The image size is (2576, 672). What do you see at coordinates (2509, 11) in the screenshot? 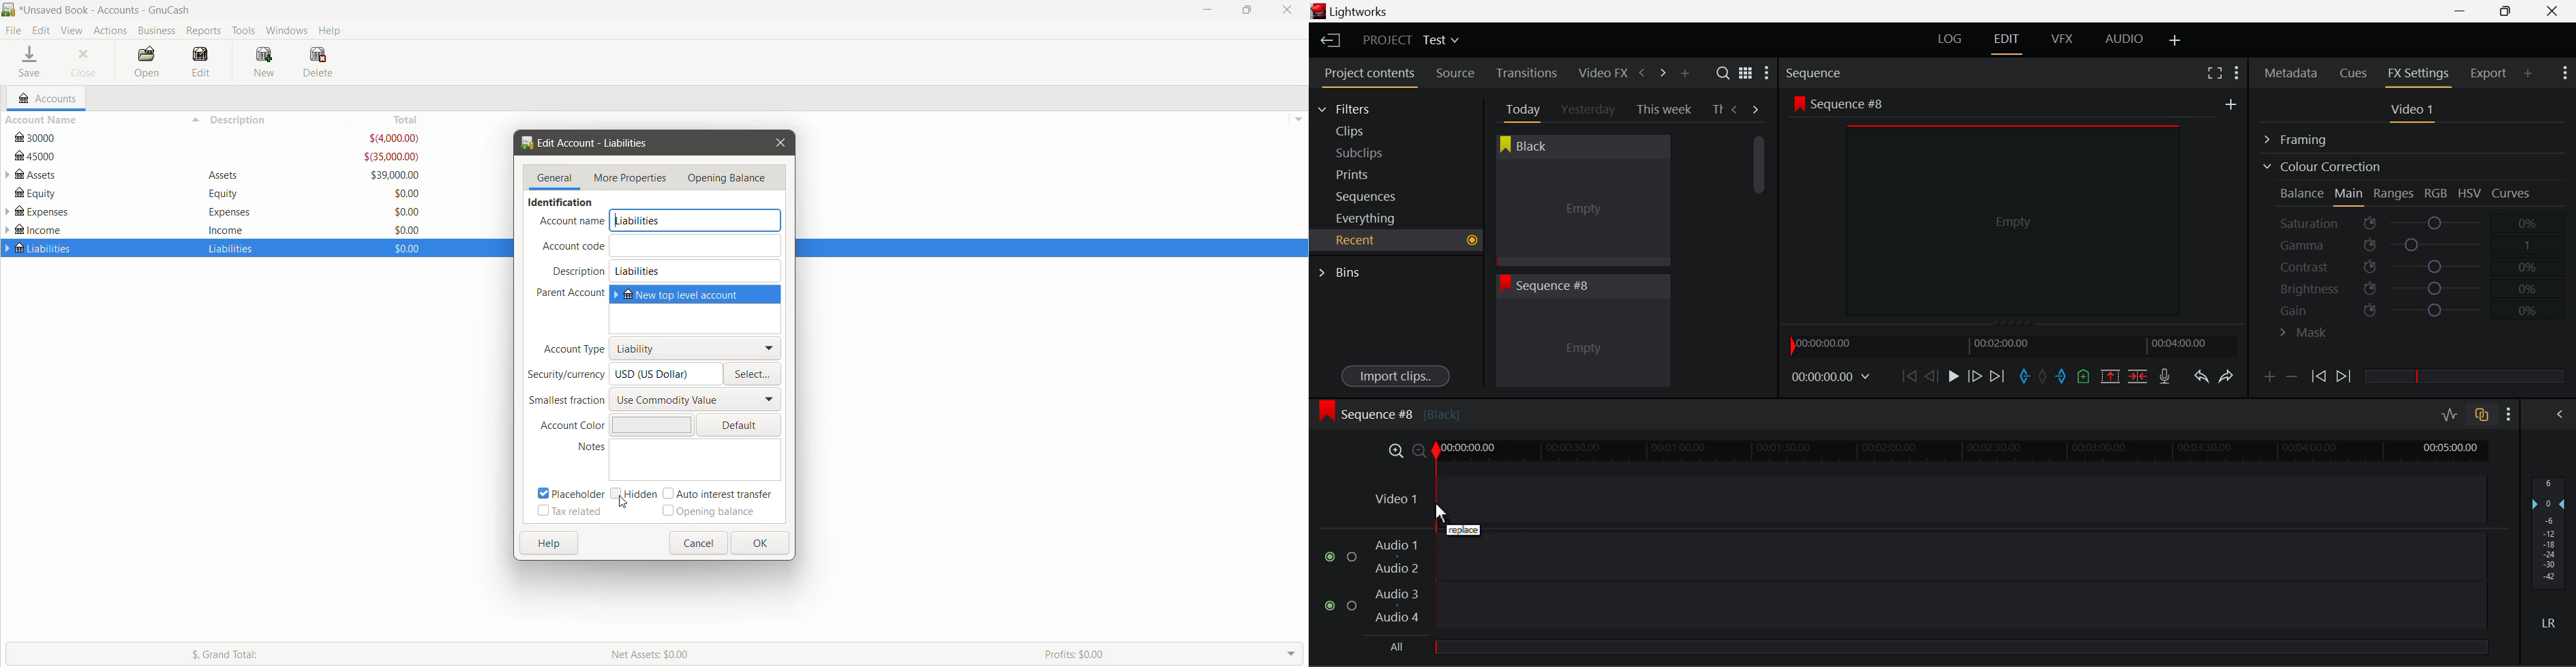
I see `Minimize` at bounding box center [2509, 11].